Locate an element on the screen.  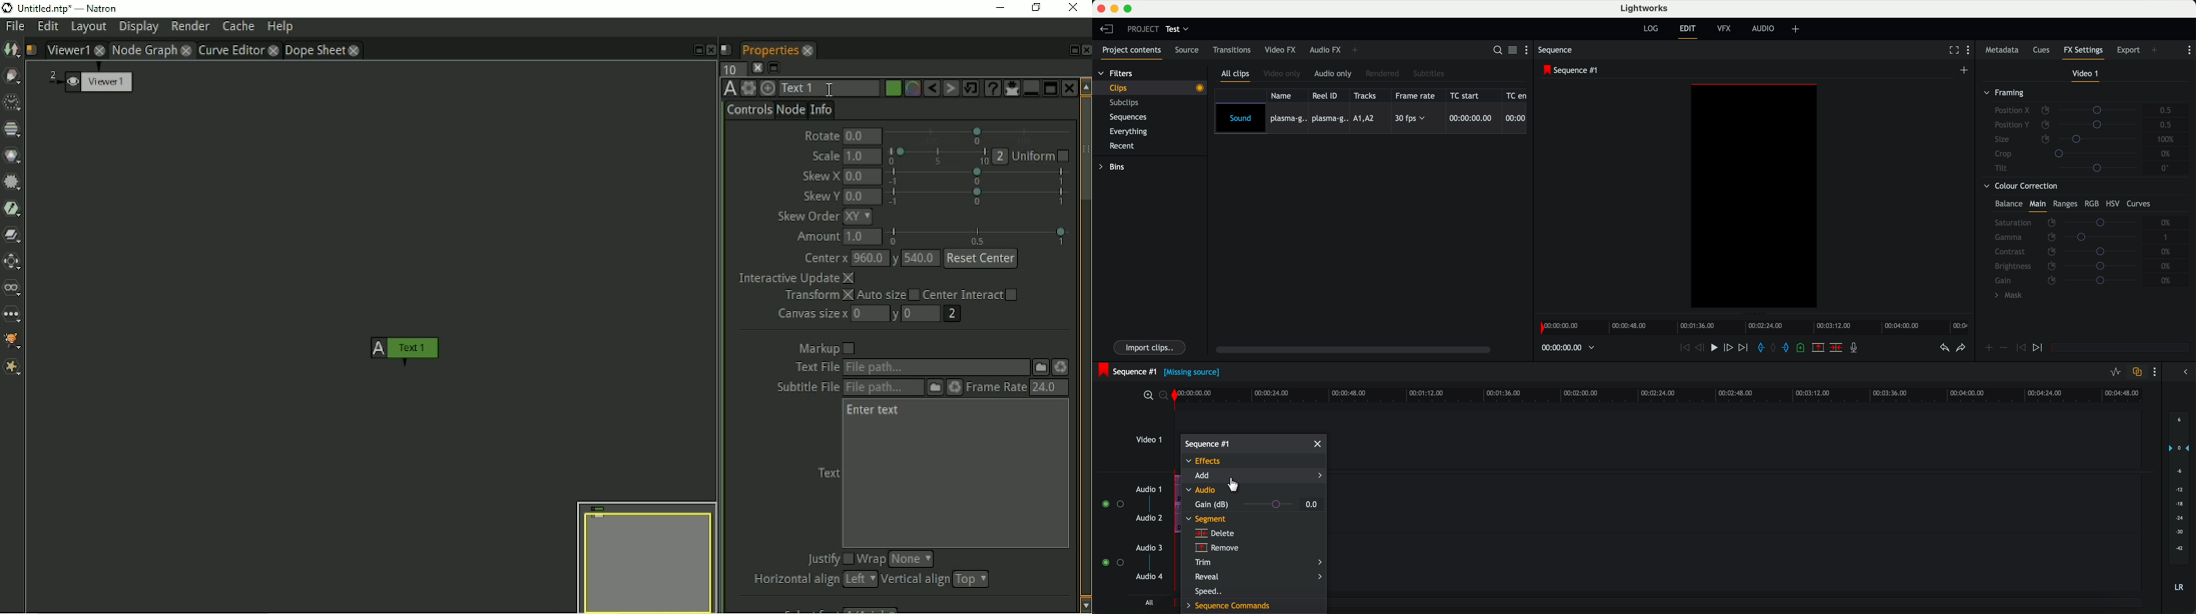
add in mark is located at coordinates (1762, 348).